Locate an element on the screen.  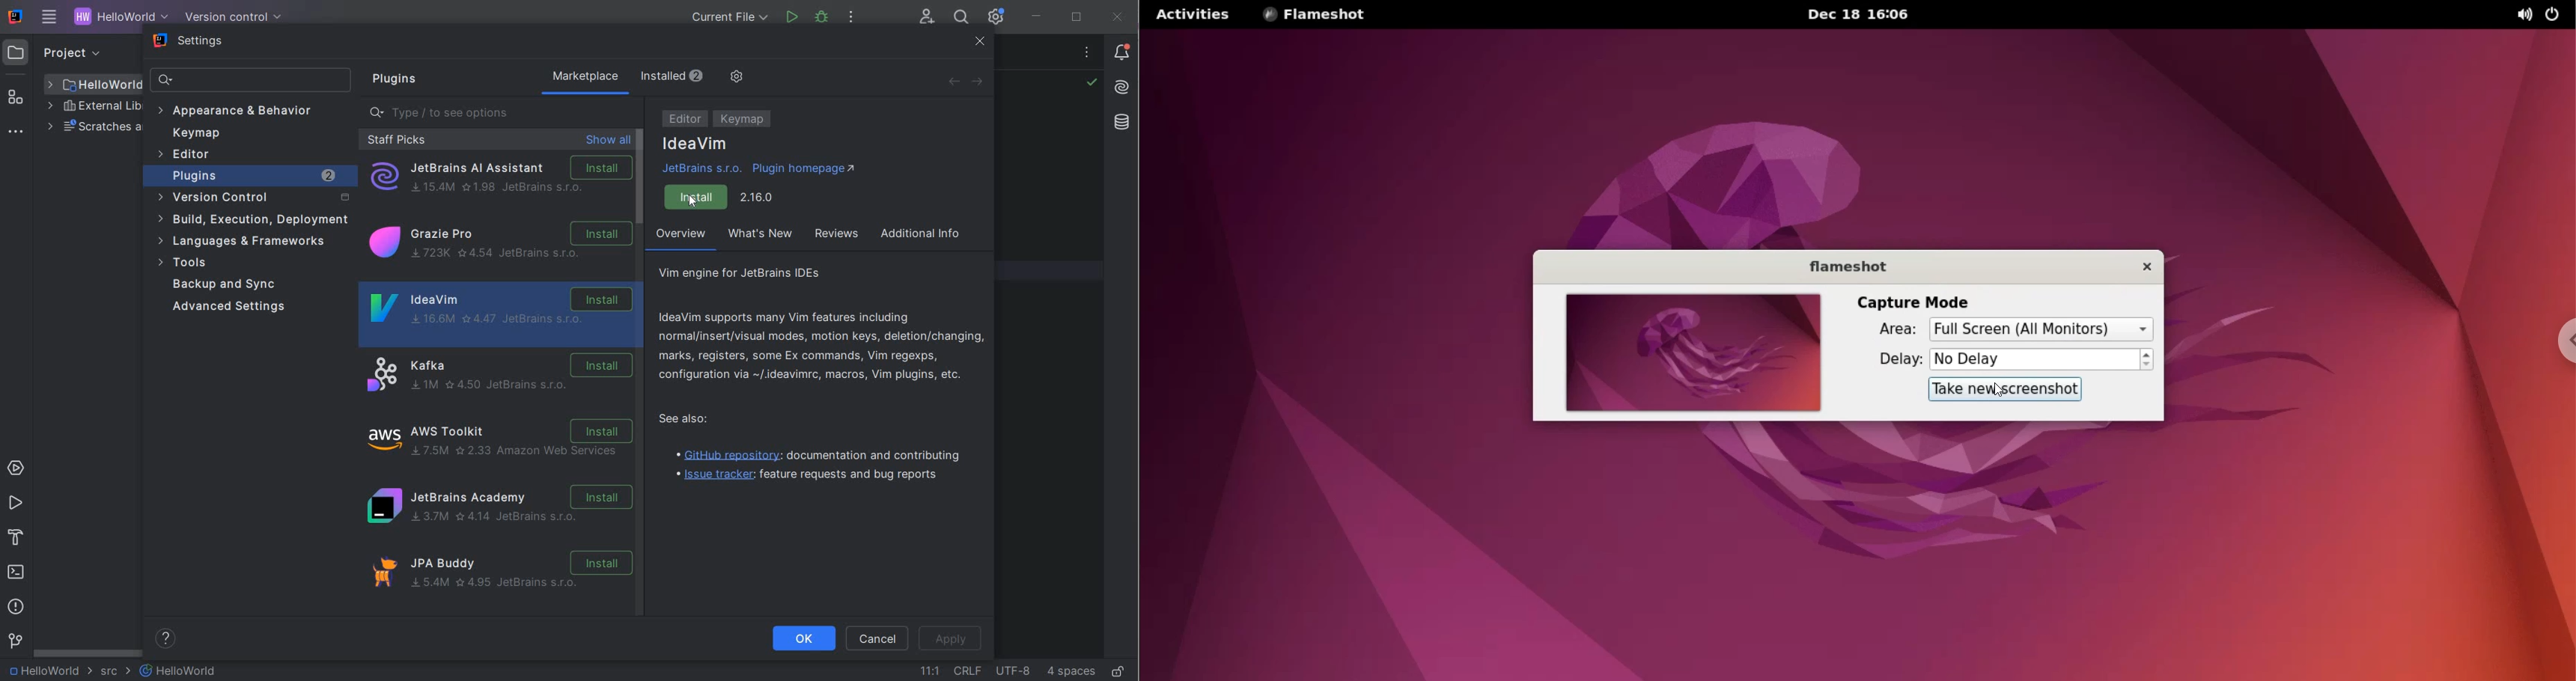
Install is located at coordinates (737, 195).